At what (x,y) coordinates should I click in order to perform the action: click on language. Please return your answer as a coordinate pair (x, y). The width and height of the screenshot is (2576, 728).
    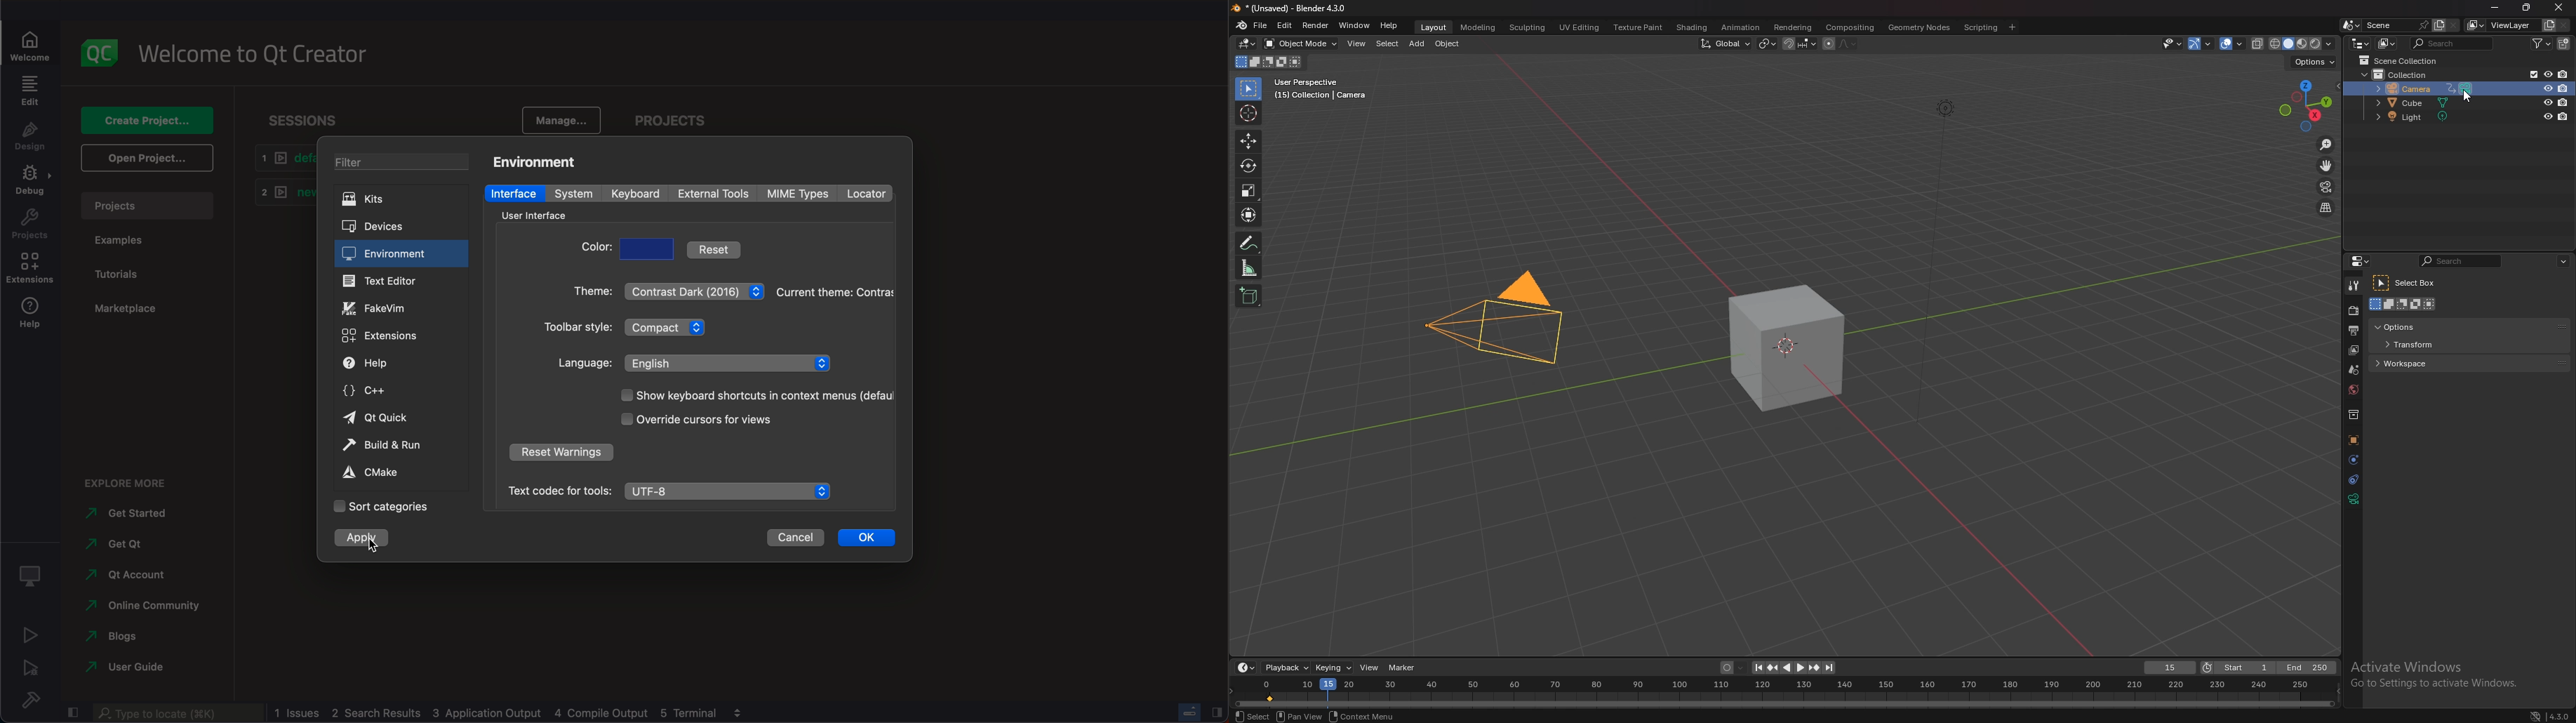
    Looking at the image, I should click on (582, 363).